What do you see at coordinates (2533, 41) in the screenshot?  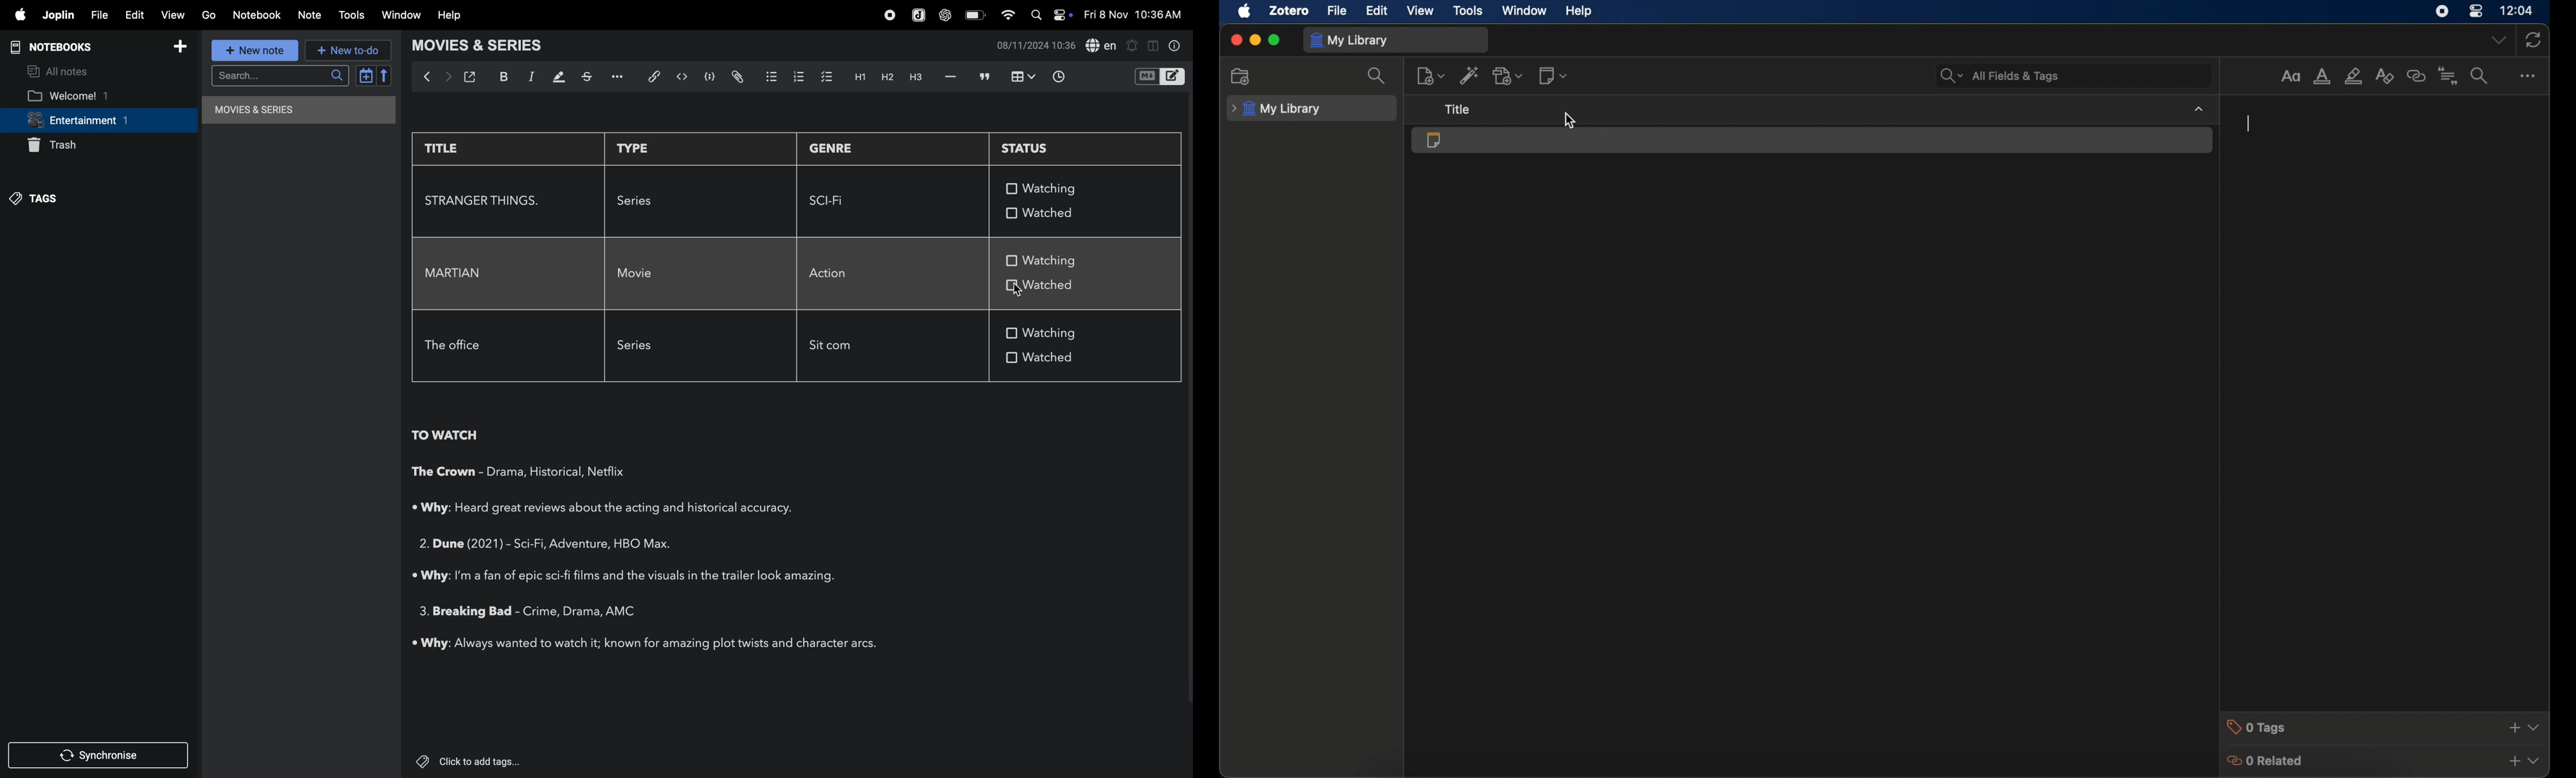 I see `sync` at bounding box center [2533, 41].